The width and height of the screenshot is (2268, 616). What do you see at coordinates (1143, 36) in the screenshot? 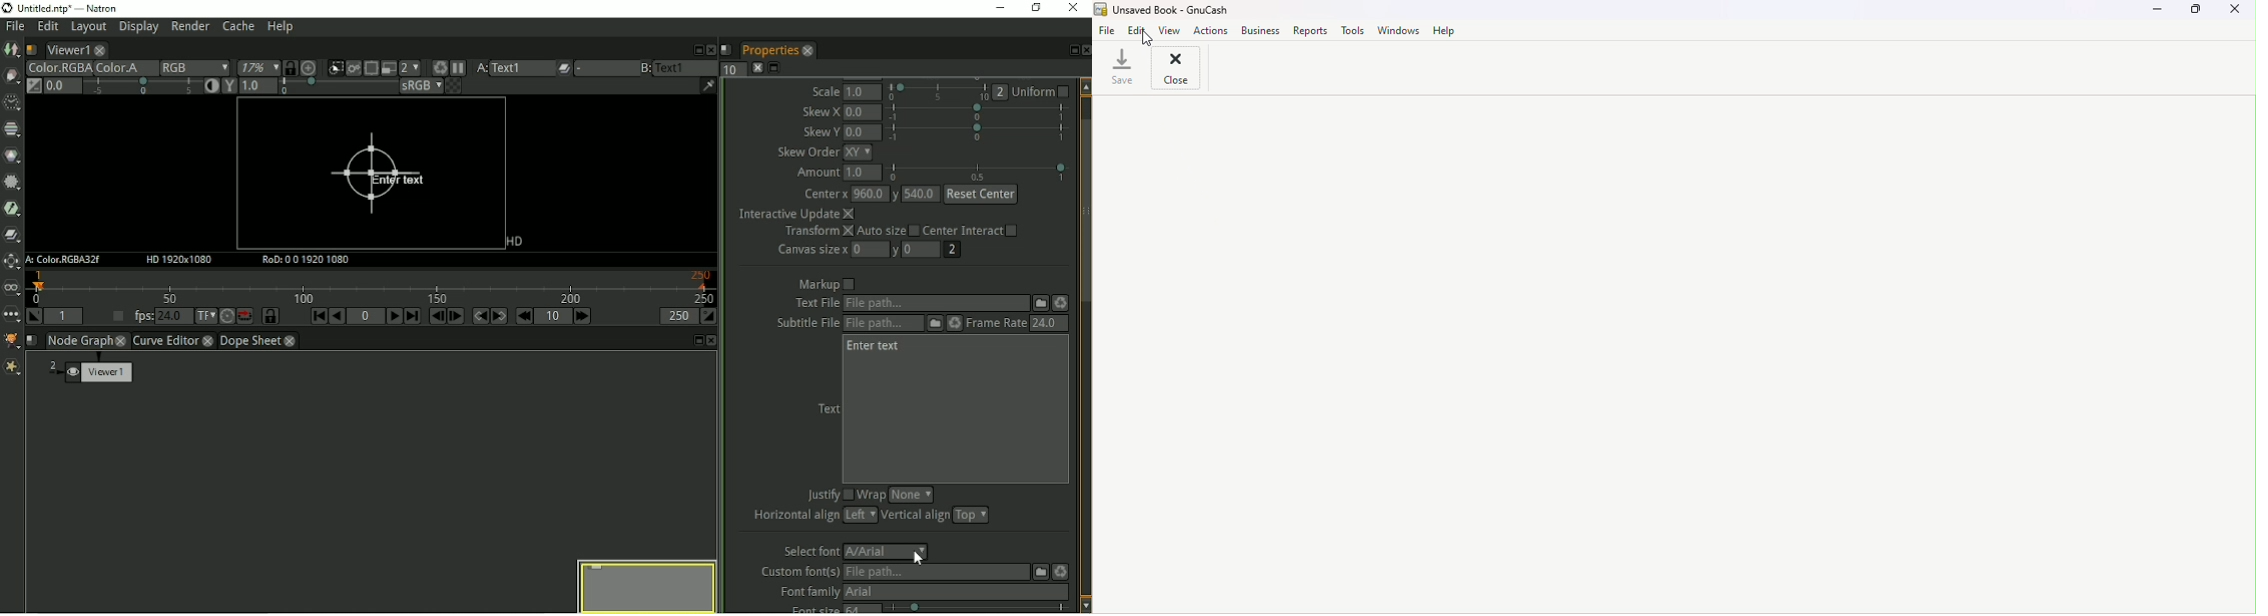
I see `cursor` at bounding box center [1143, 36].